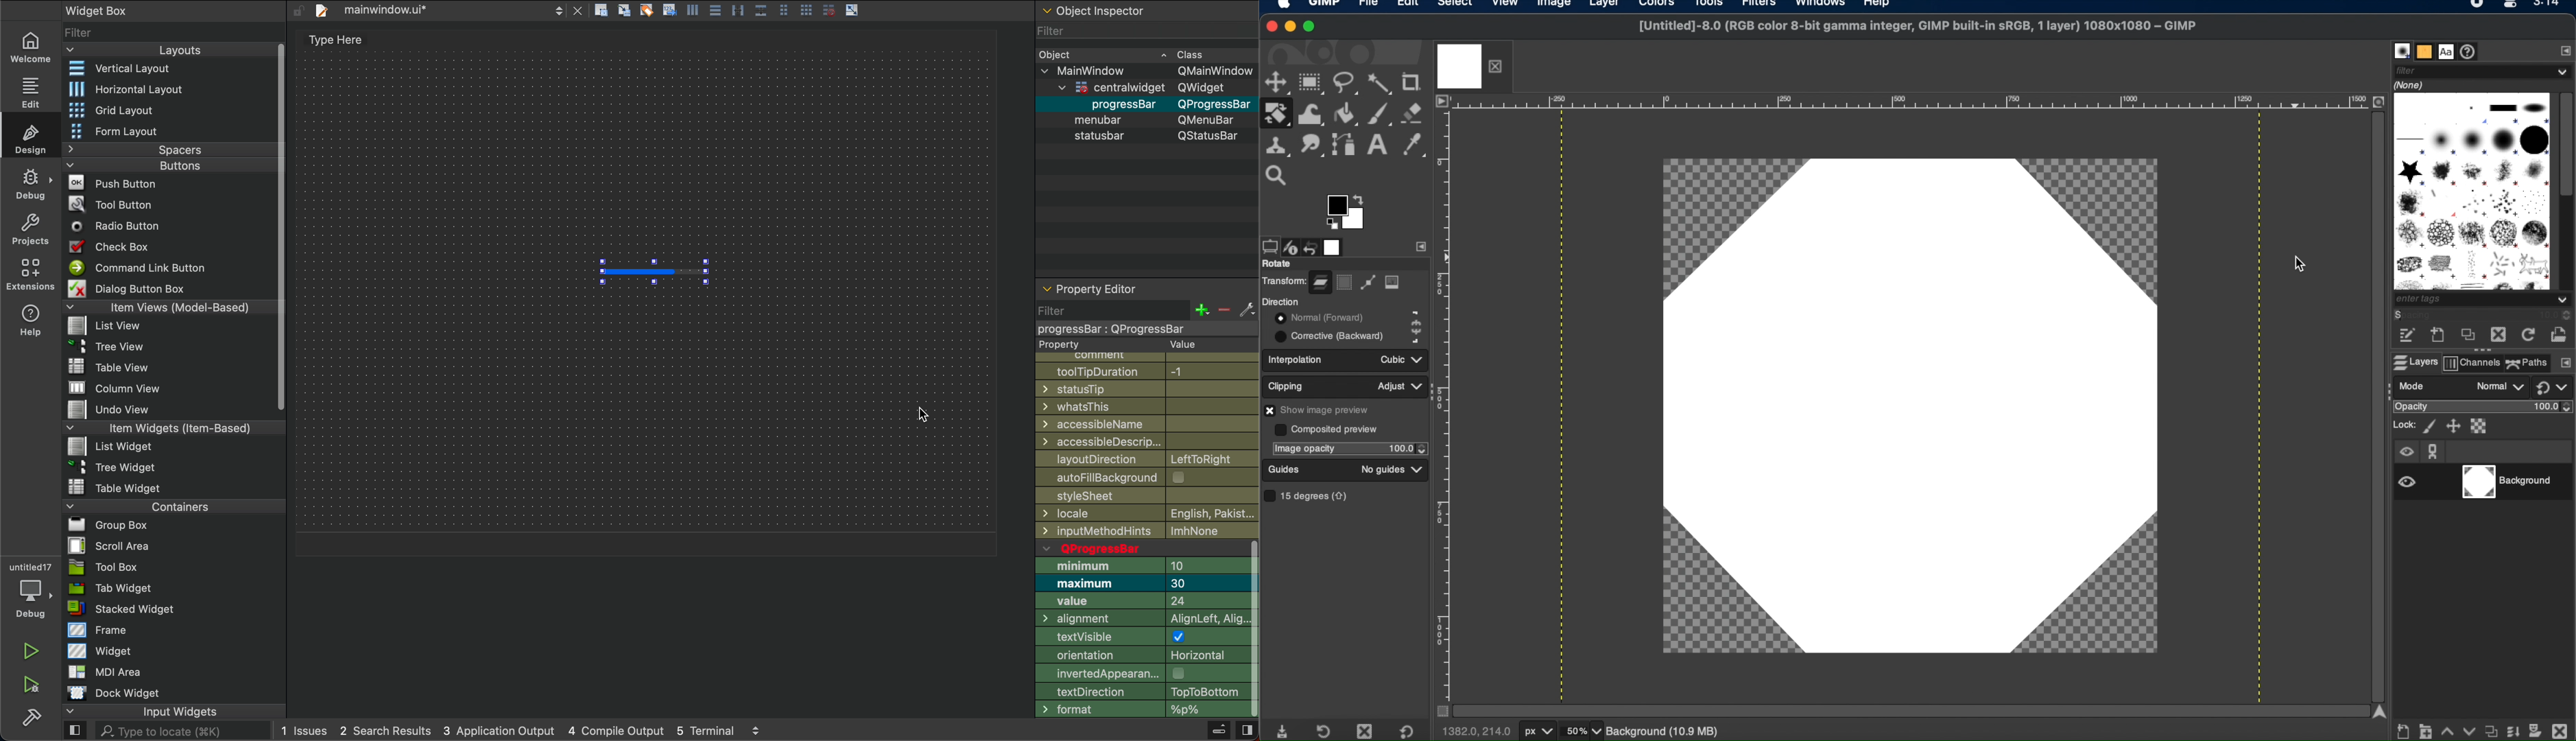 The image size is (2576, 756). What do you see at coordinates (74, 732) in the screenshot?
I see `open sidebar` at bounding box center [74, 732].